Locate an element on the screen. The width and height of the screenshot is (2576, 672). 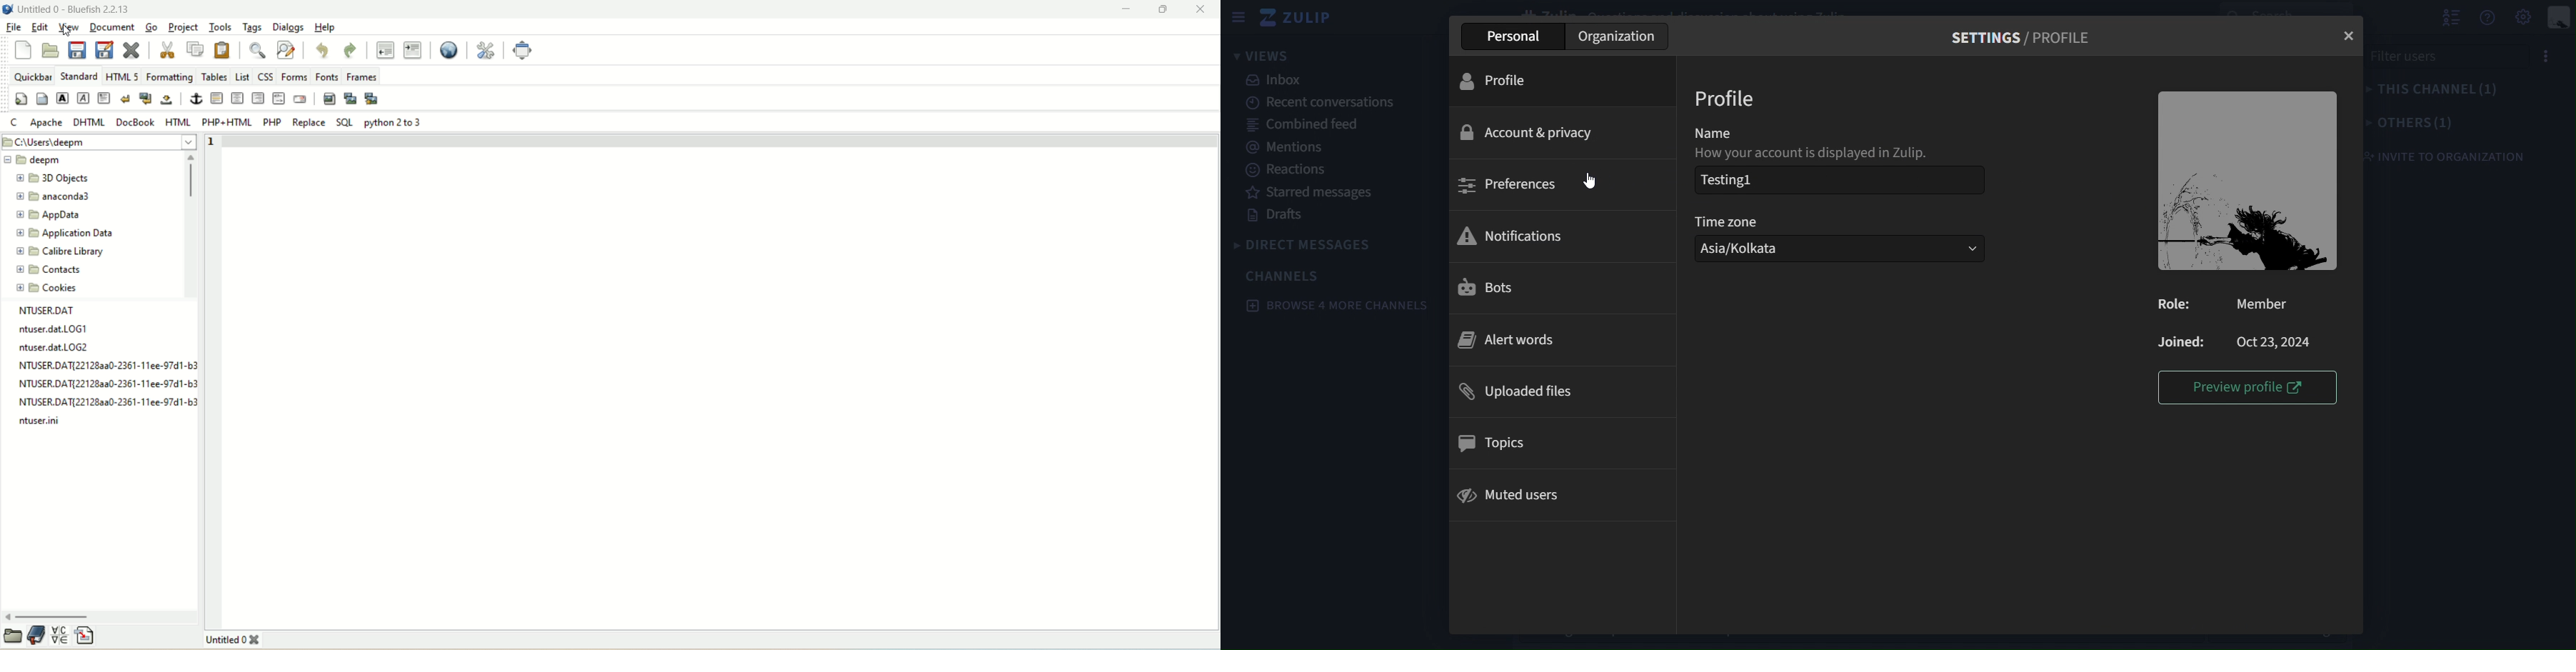
this channel(1) is located at coordinates (2437, 89).